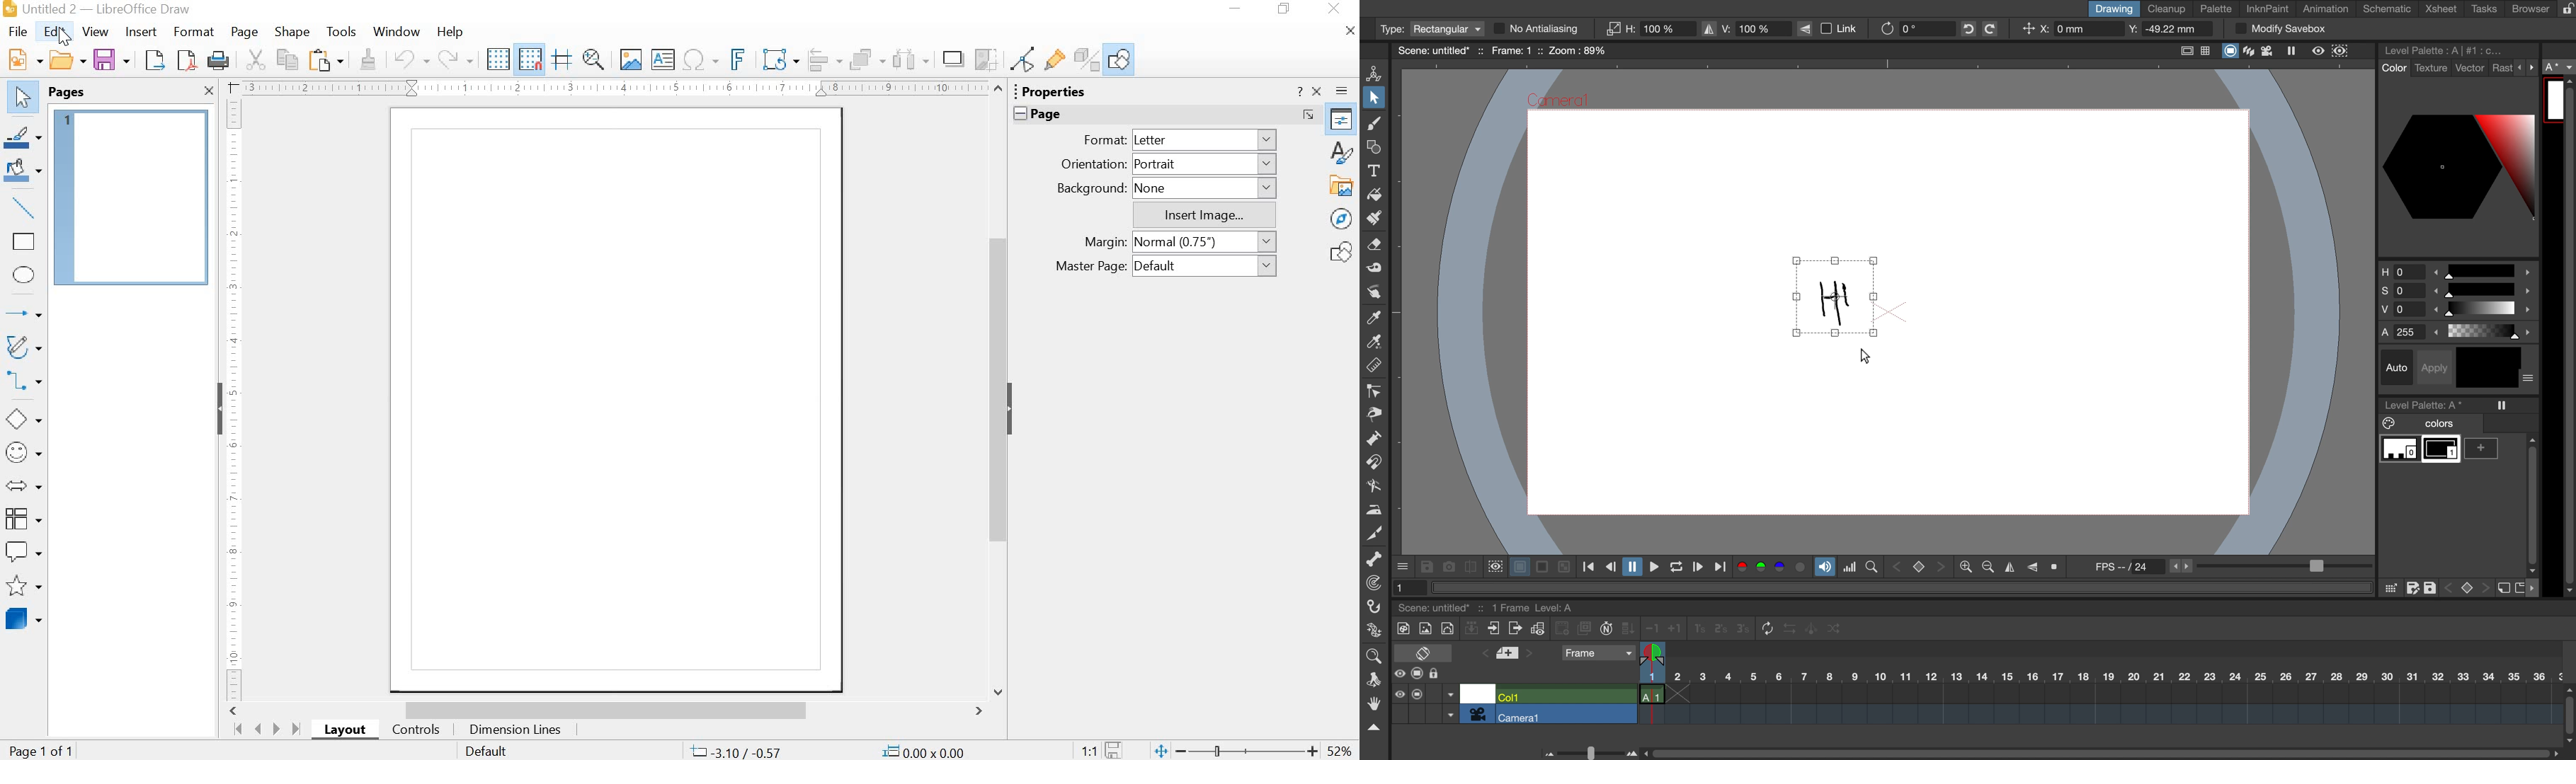  What do you see at coordinates (23, 518) in the screenshot?
I see `Flowchart (double click for multi-selection)` at bounding box center [23, 518].